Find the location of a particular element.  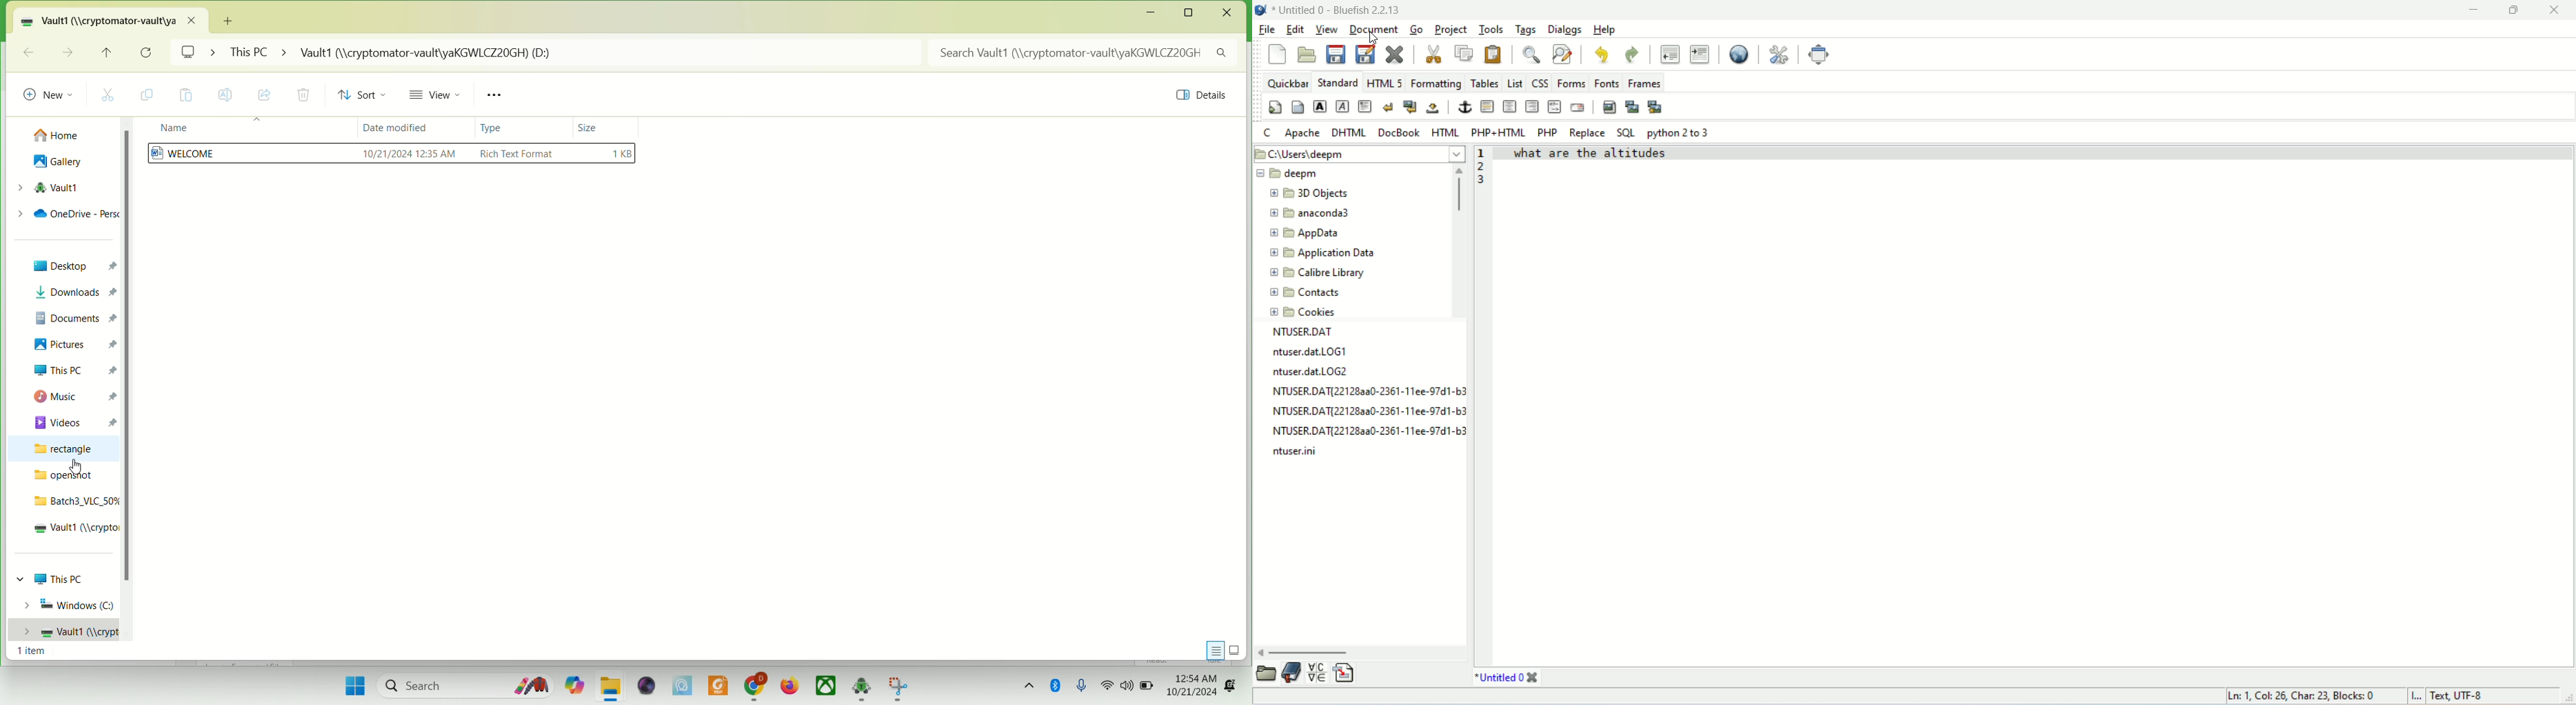

vault1 is located at coordinates (72, 529).